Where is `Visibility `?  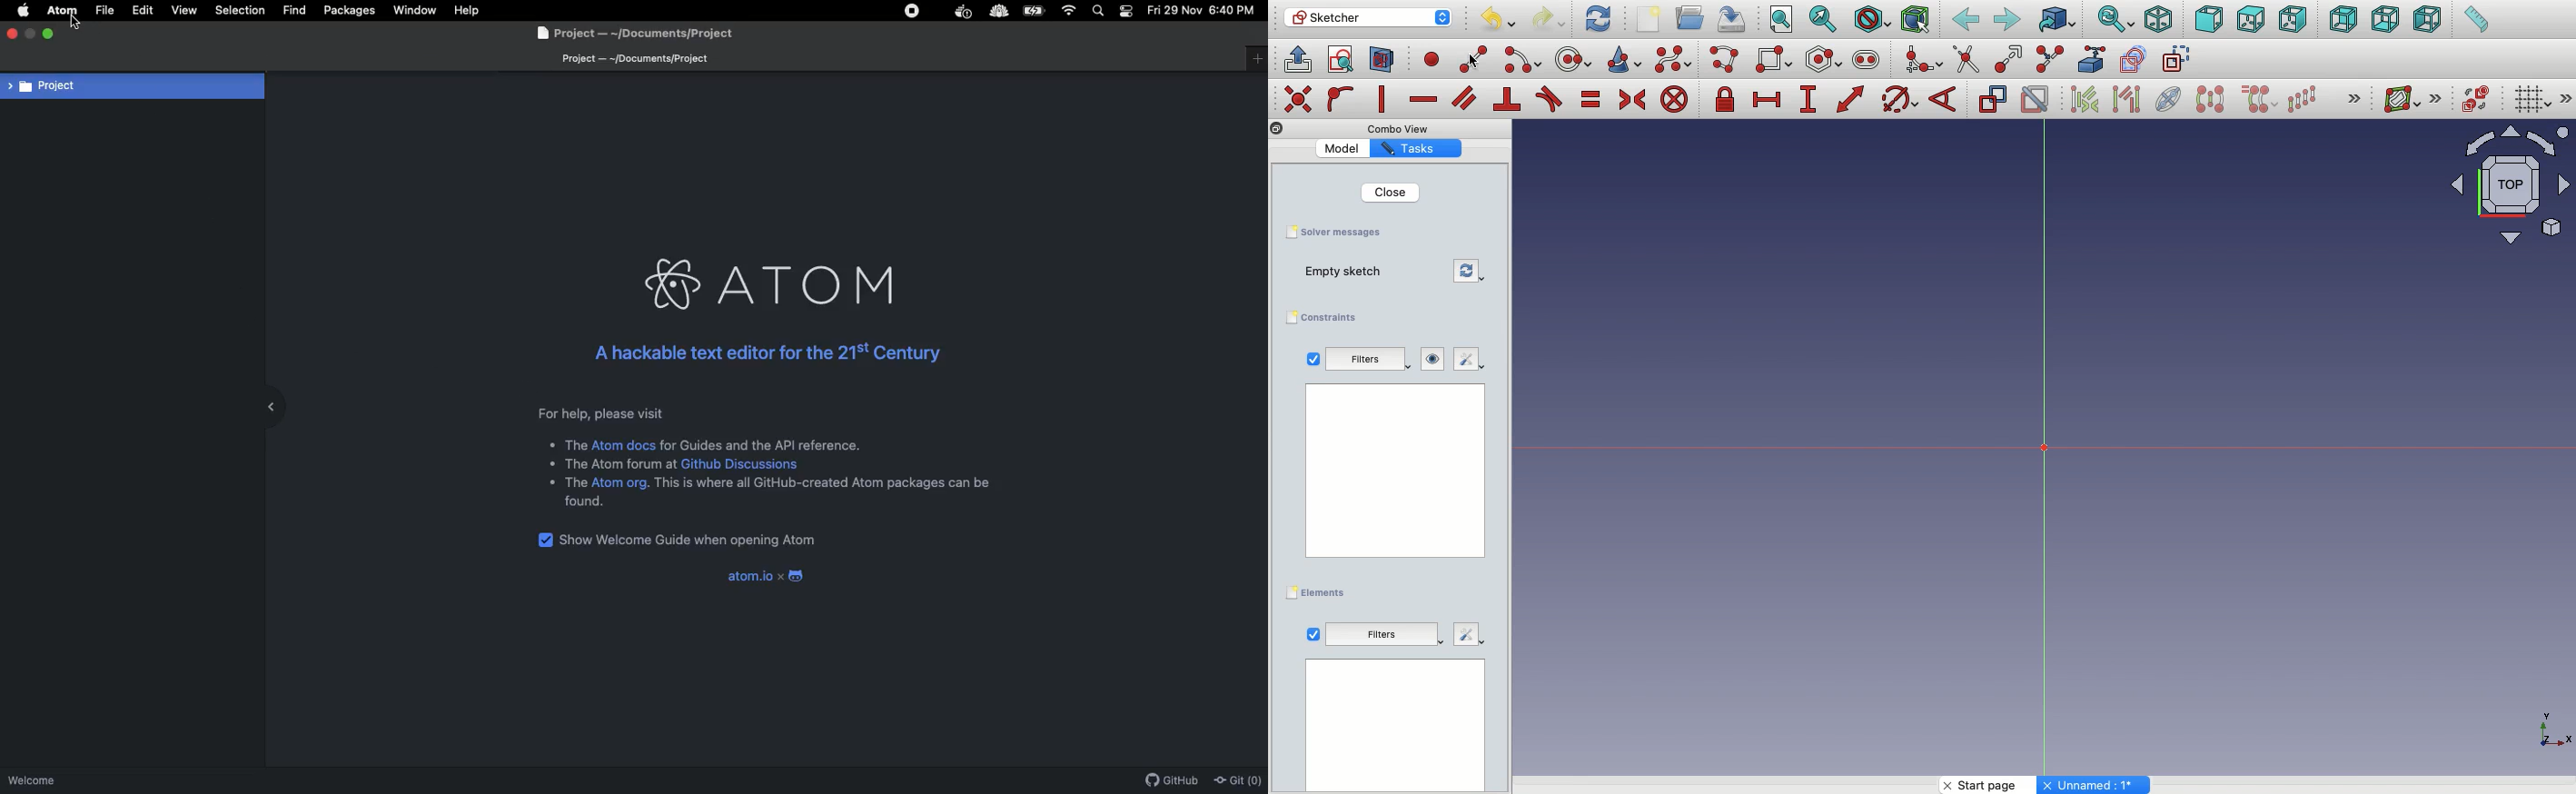 Visibility  is located at coordinates (1433, 357).